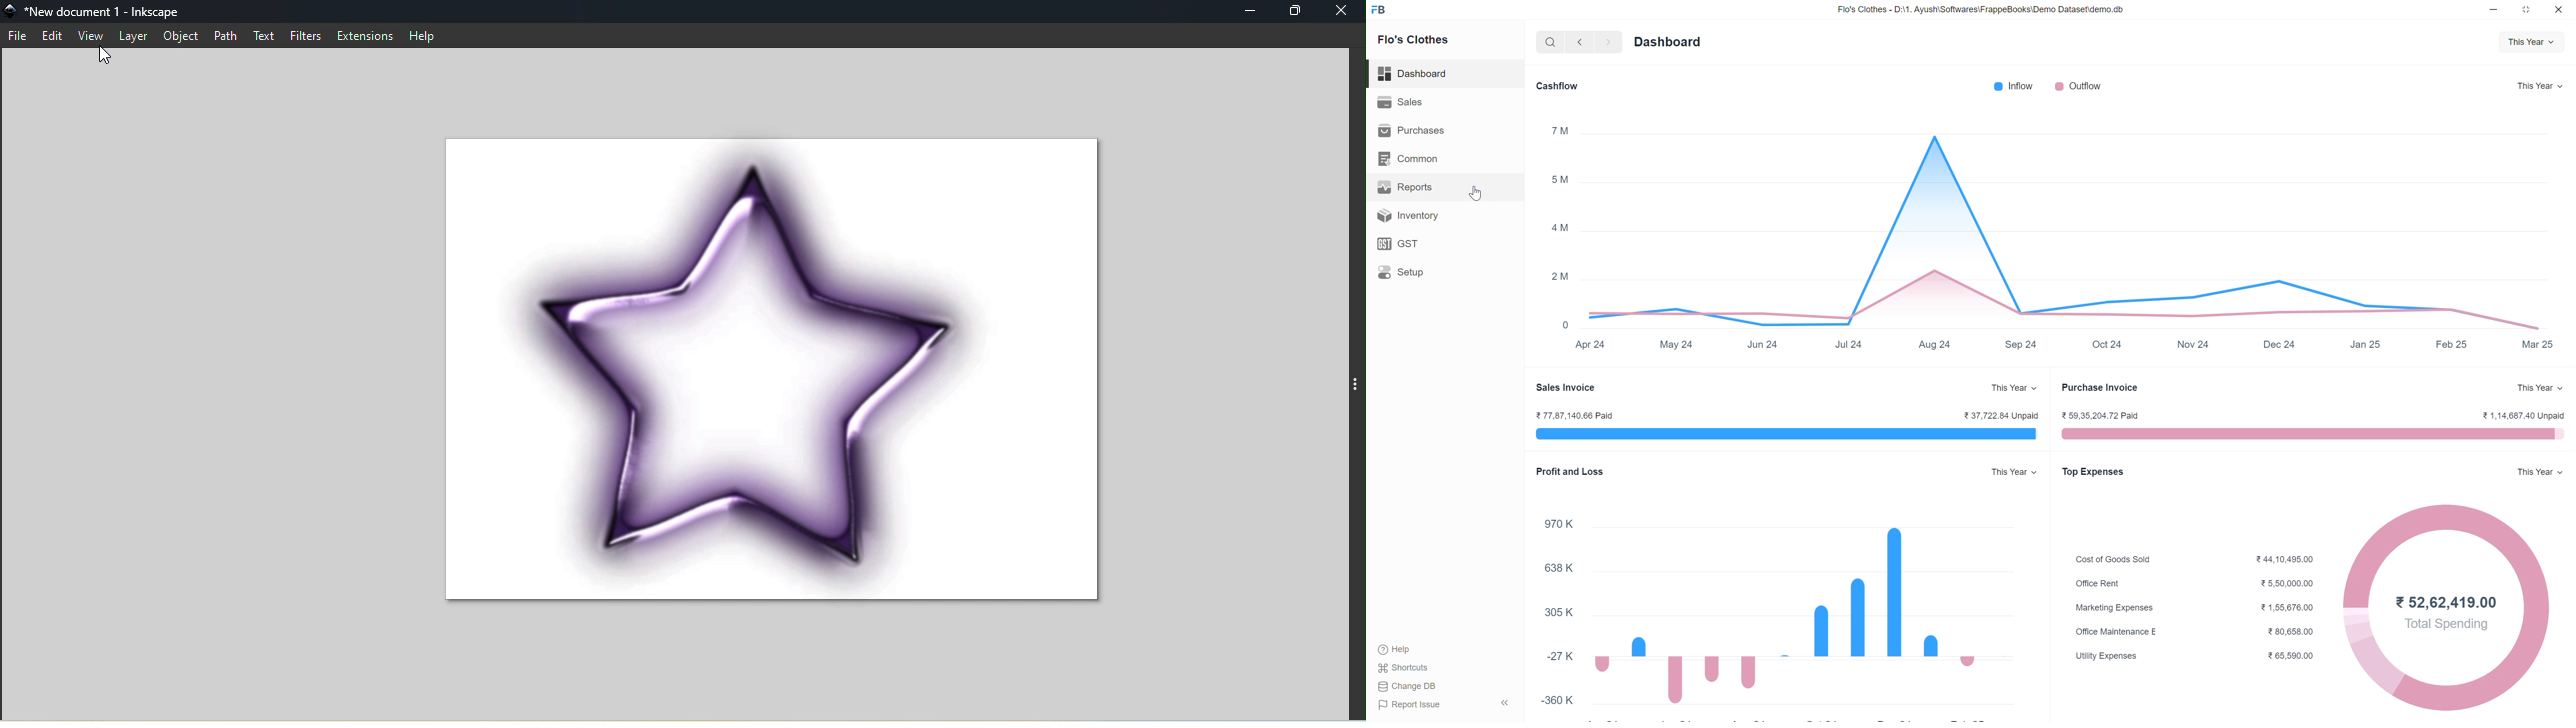 Image resolution: width=2576 pixels, height=728 pixels. Describe the element at coordinates (2535, 345) in the screenshot. I see `Mar 25` at that location.